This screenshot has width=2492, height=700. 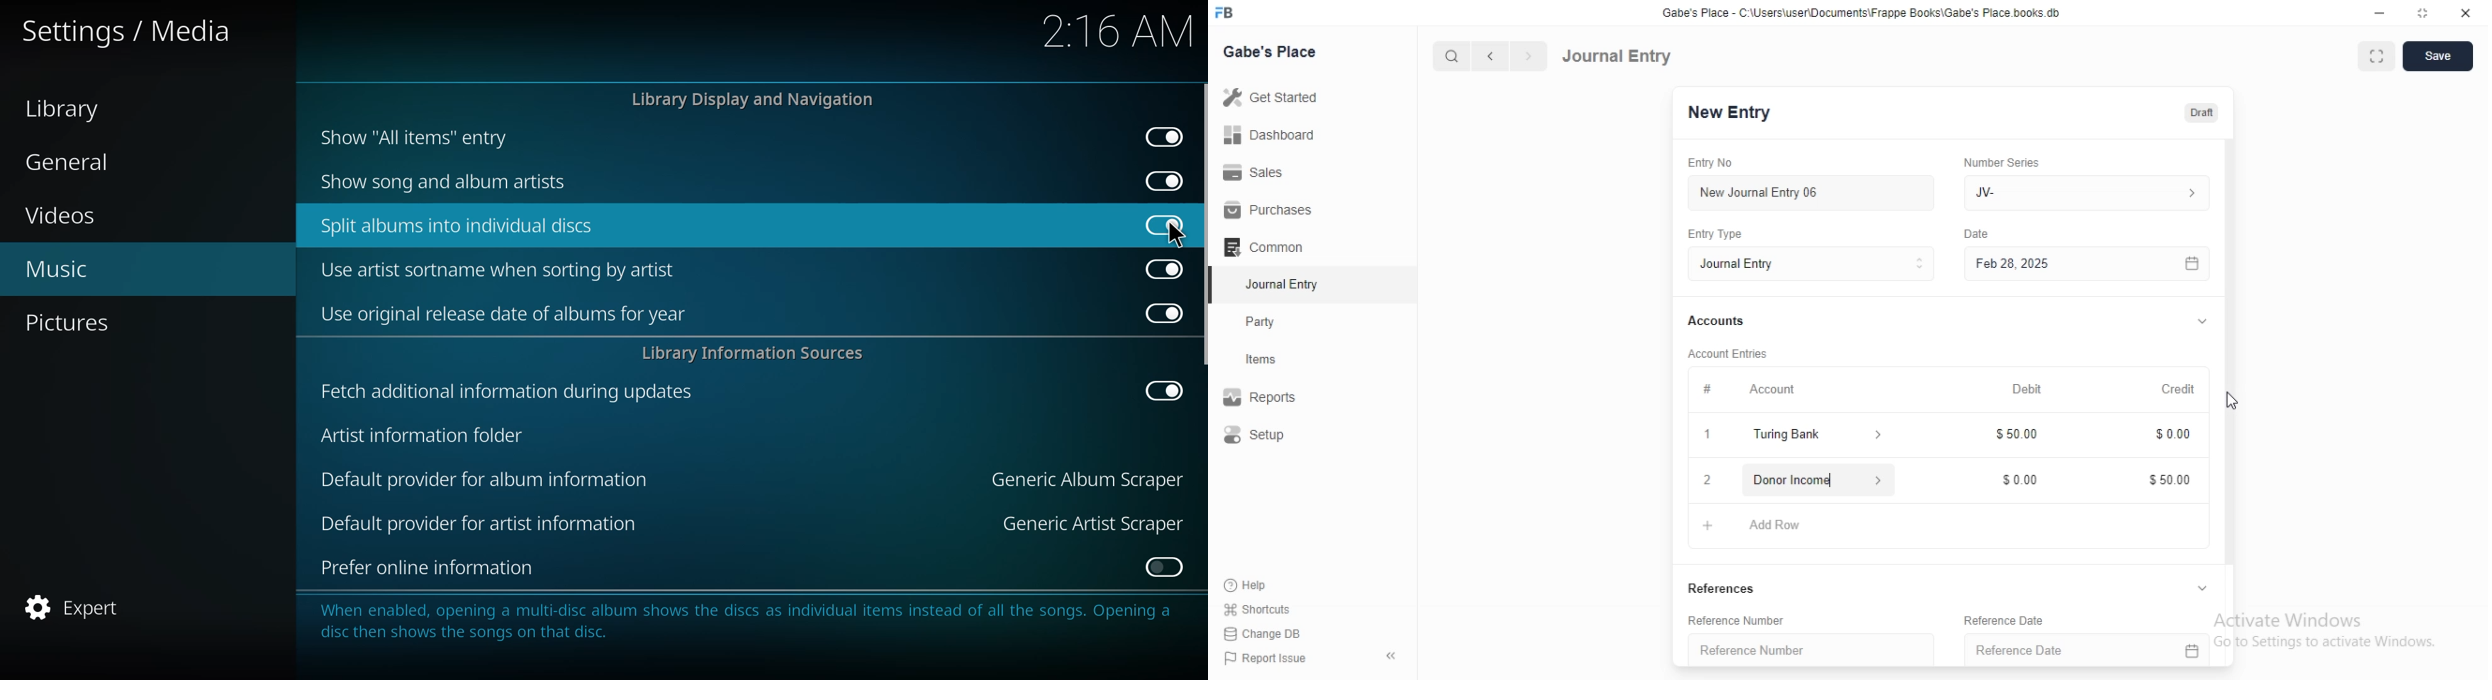 What do you see at coordinates (1487, 56) in the screenshot?
I see `previous` at bounding box center [1487, 56].